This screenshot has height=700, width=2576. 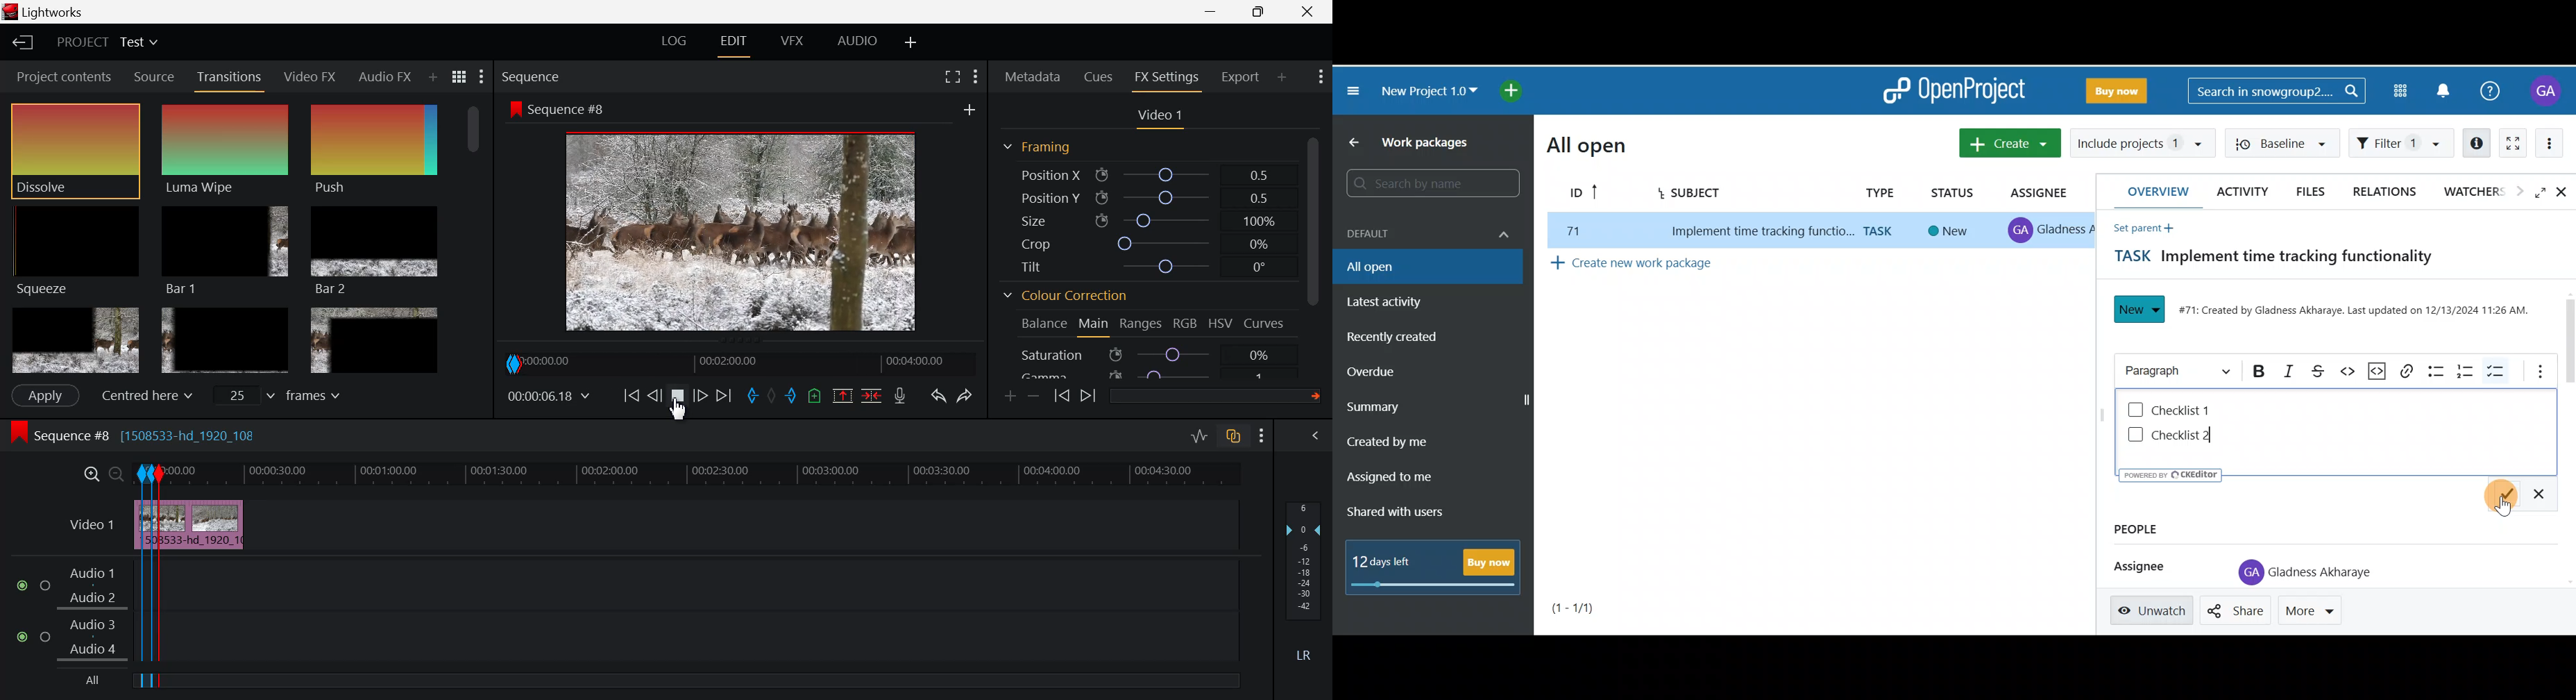 What do you see at coordinates (2042, 193) in the screenshot?
I see `Assignee` at bounding box center [2042, 193].